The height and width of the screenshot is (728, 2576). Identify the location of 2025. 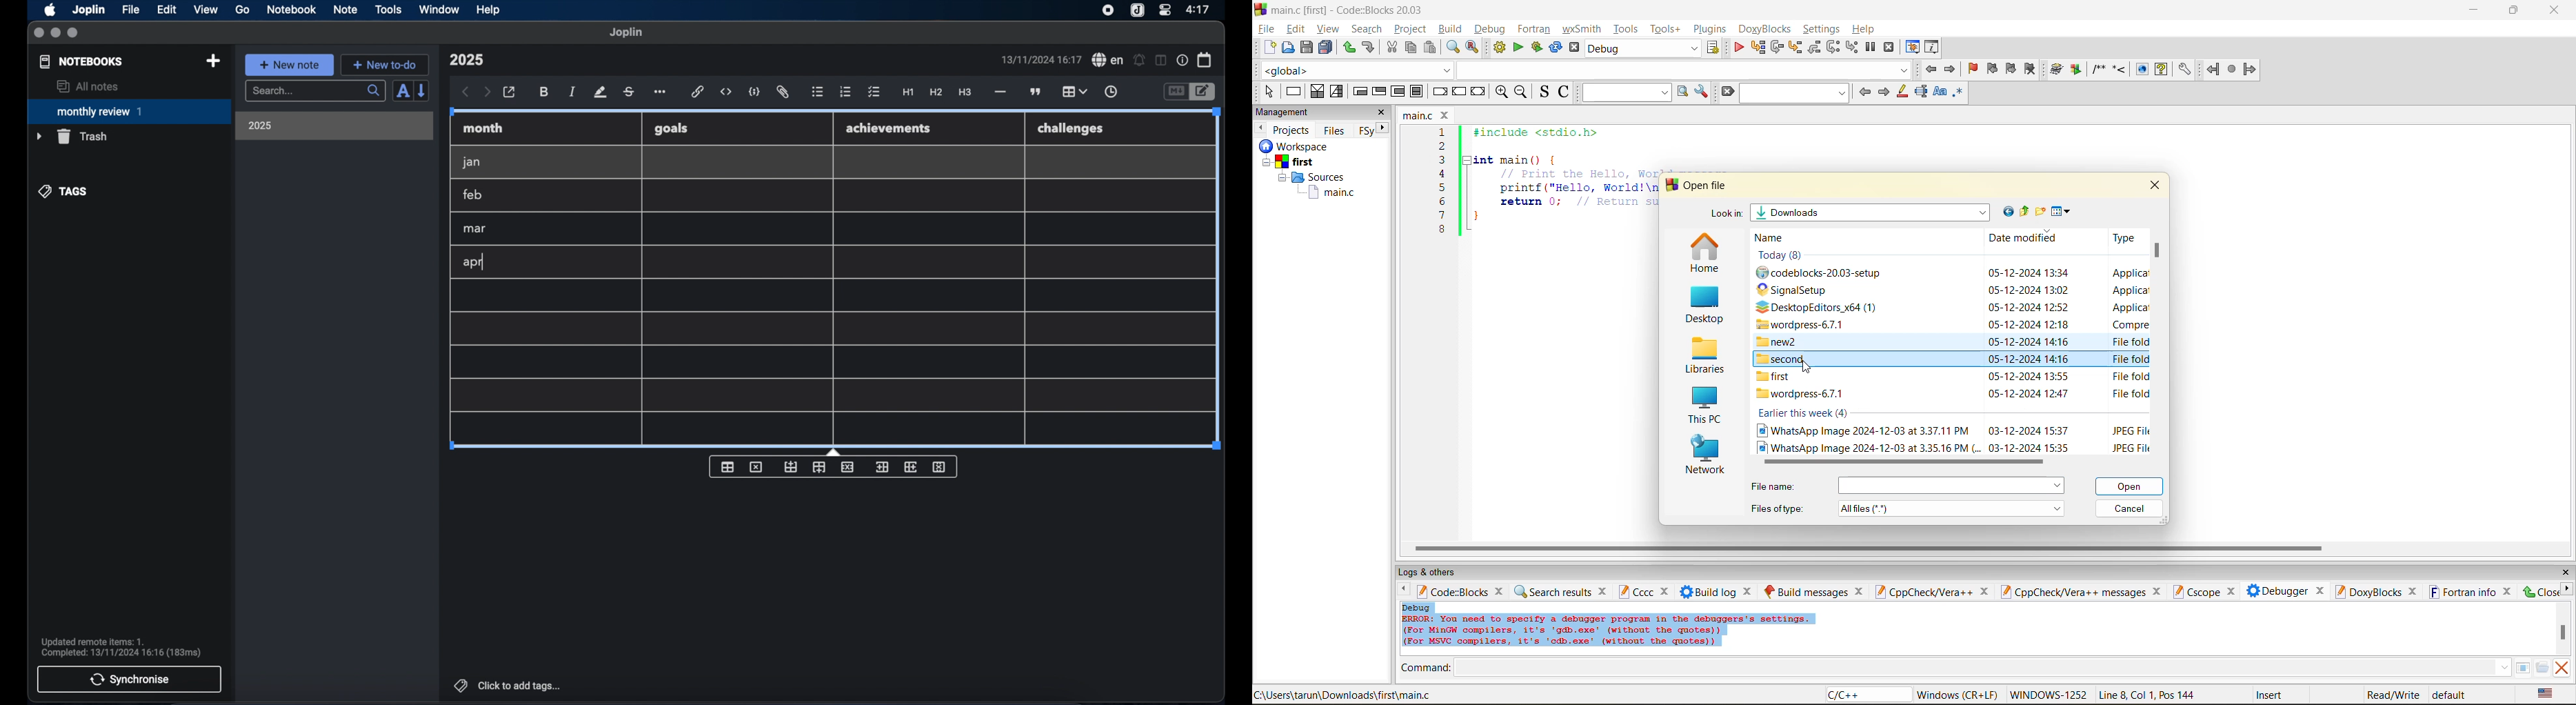
(260, 125).